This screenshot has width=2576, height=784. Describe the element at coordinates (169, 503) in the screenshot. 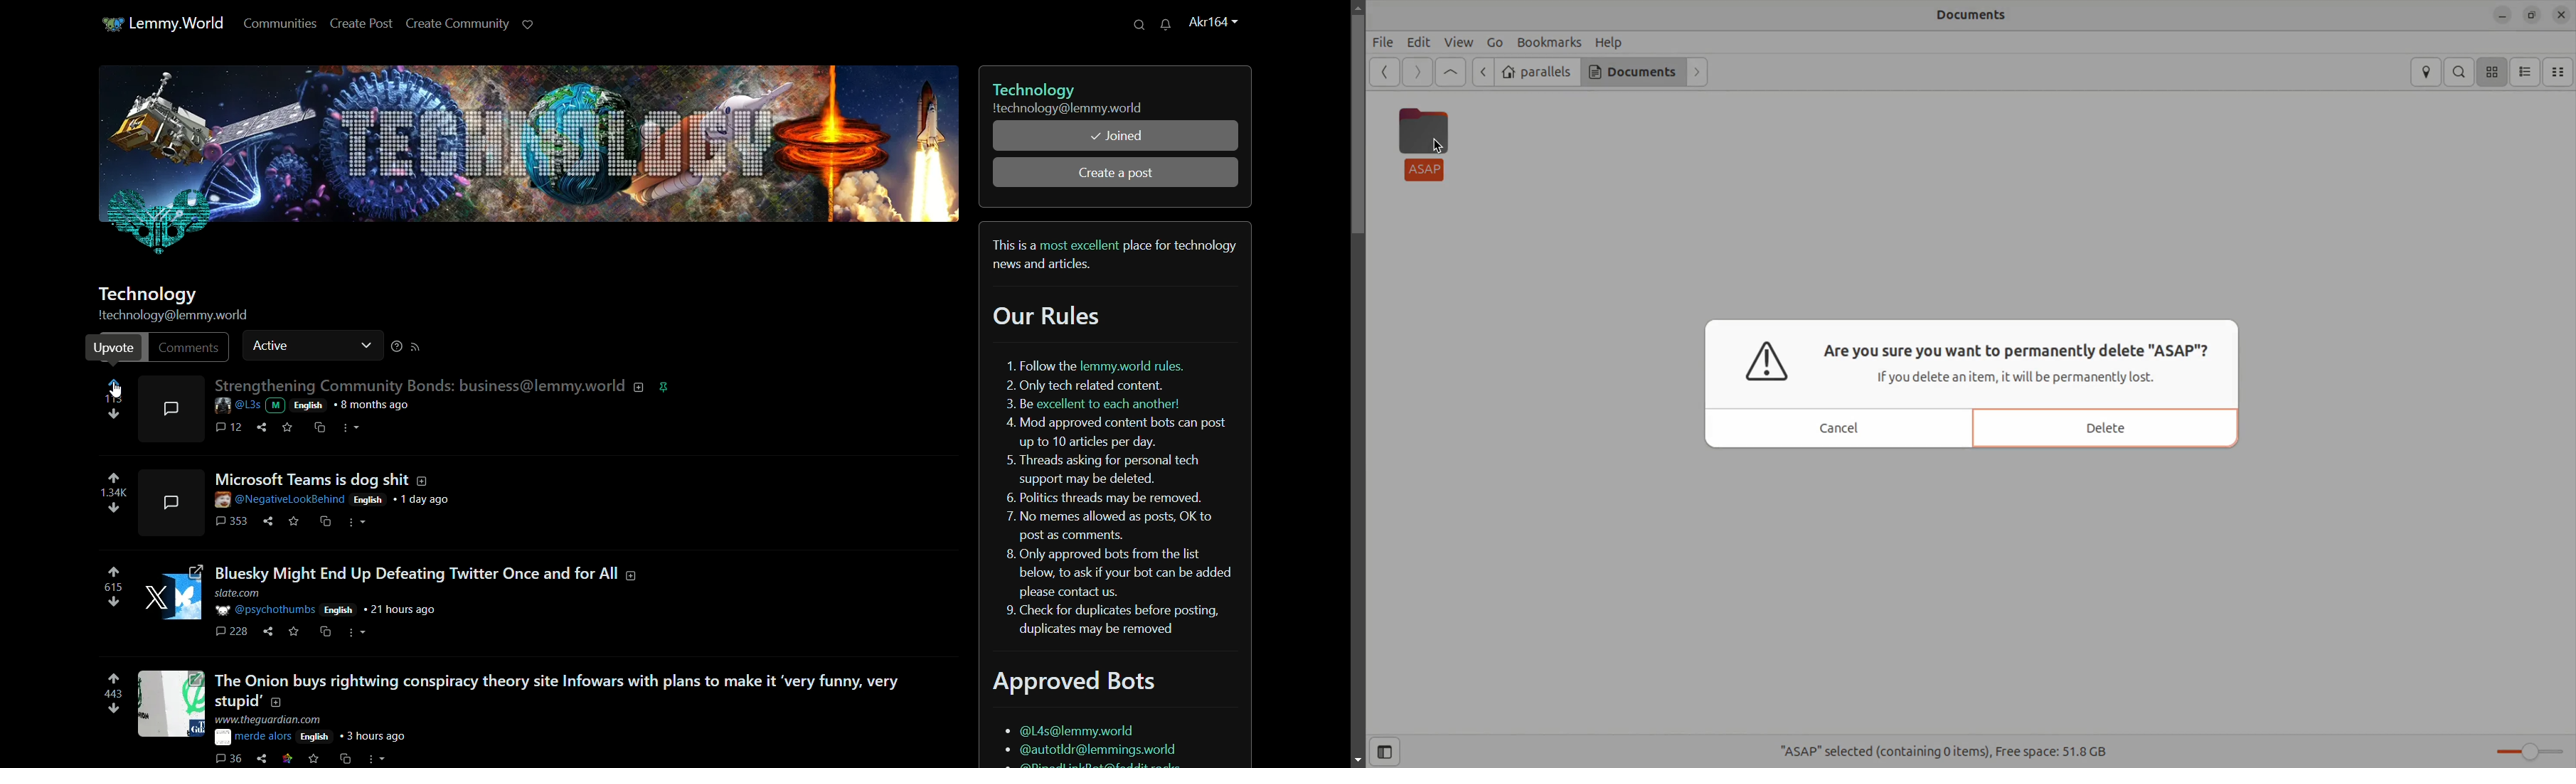

I see `` at that location.